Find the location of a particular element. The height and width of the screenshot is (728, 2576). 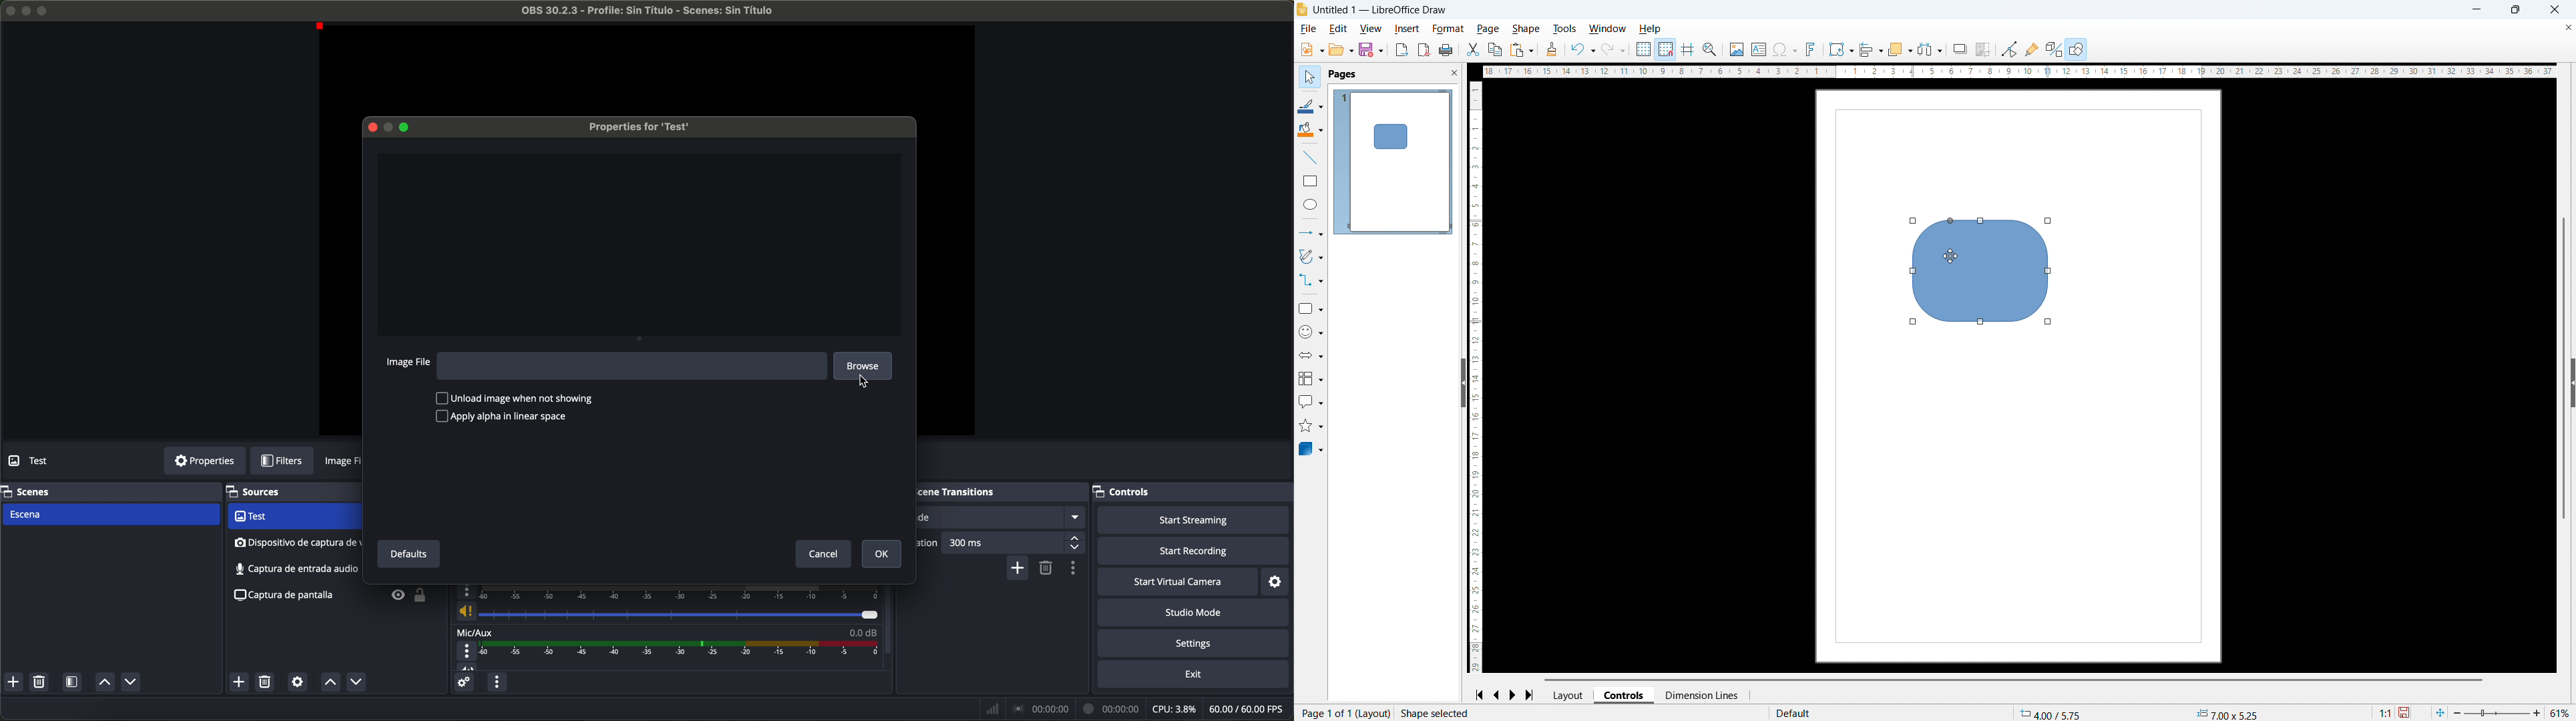

unload image when not showing is located at coordinates (518, 398).